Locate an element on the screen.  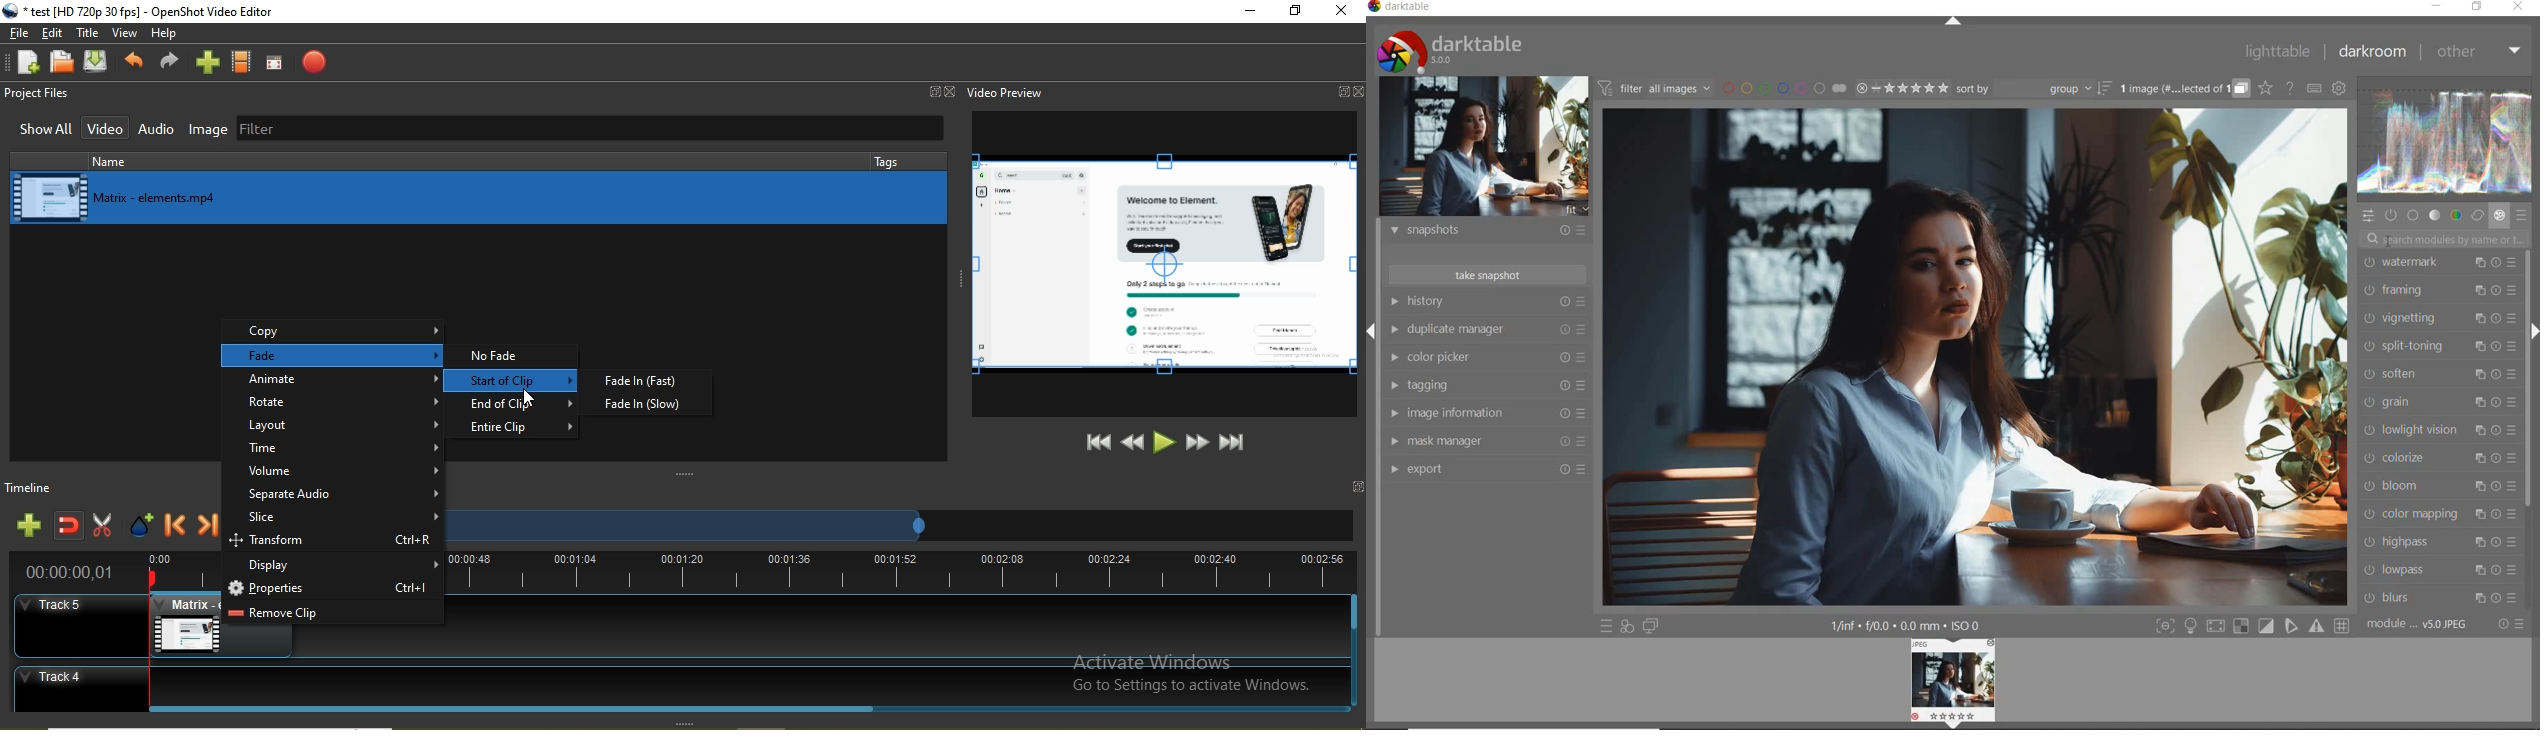
grouped images is located at coordinates (2184, 90).